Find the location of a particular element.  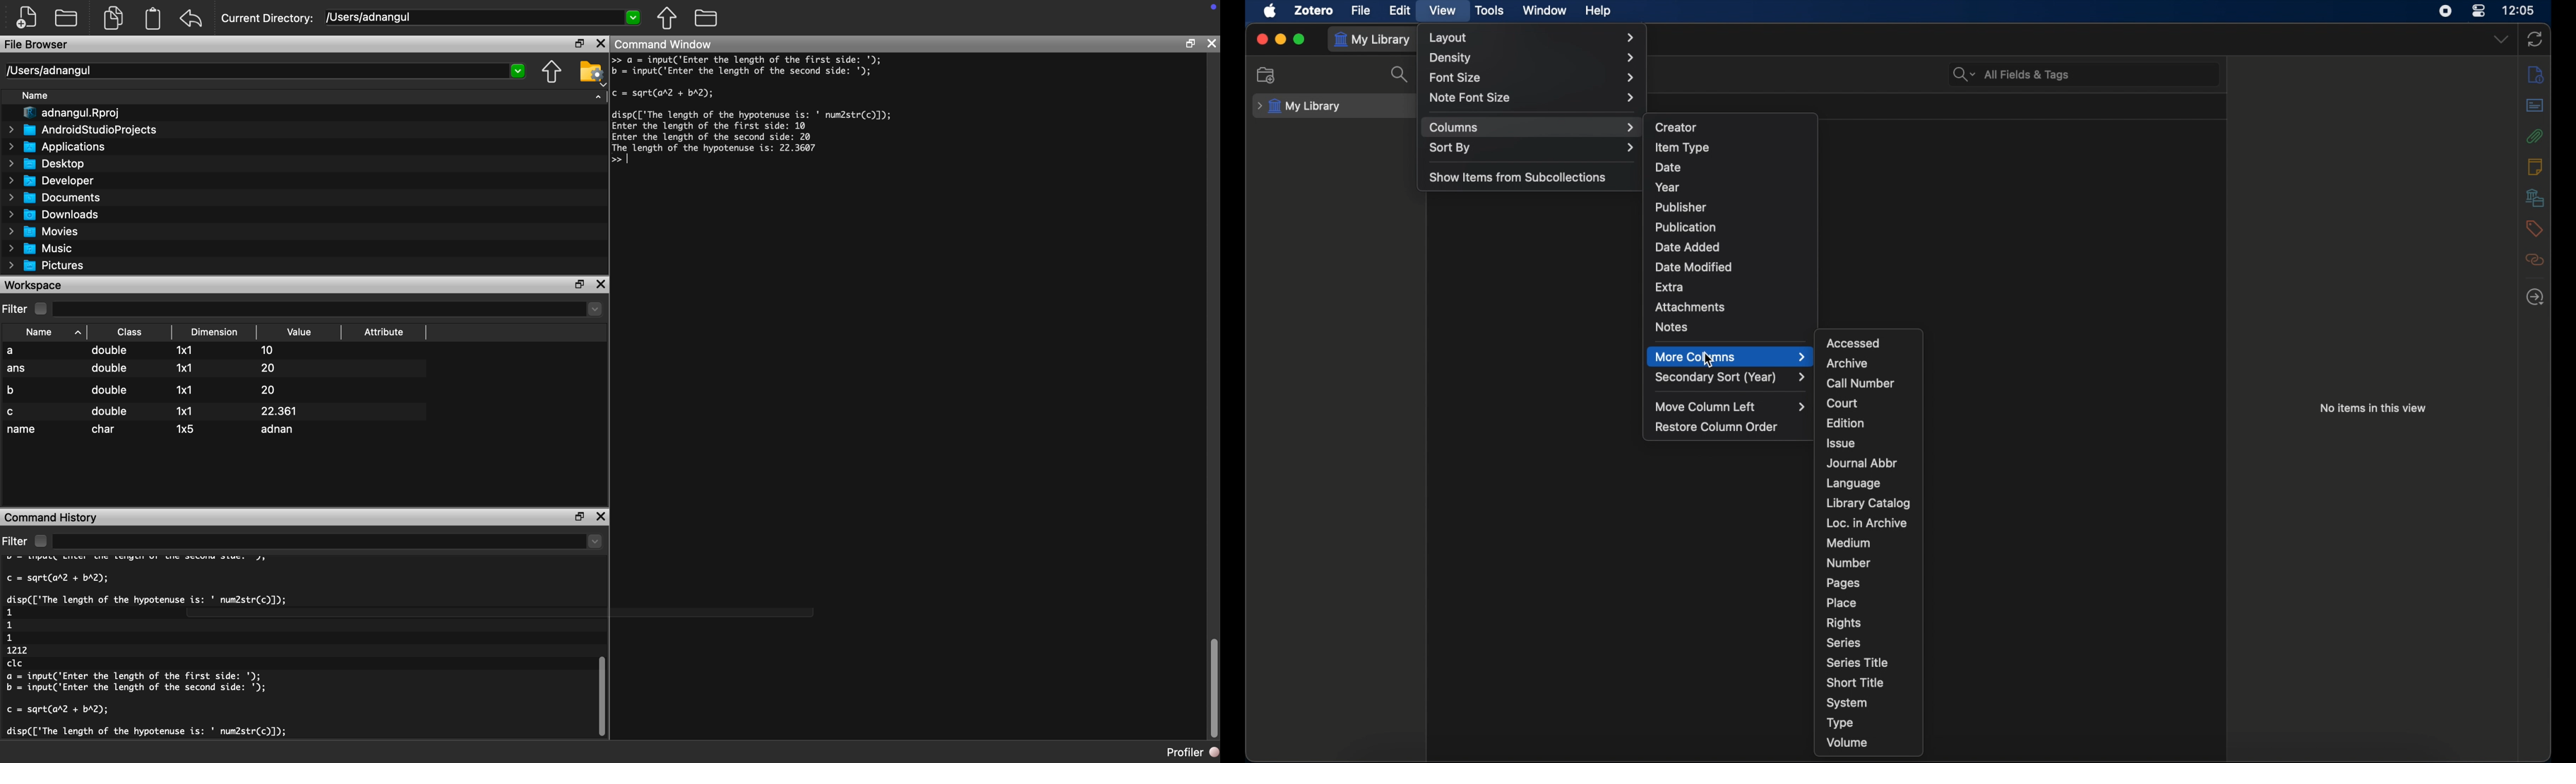

File Browser is located at coordinates (38, 46).